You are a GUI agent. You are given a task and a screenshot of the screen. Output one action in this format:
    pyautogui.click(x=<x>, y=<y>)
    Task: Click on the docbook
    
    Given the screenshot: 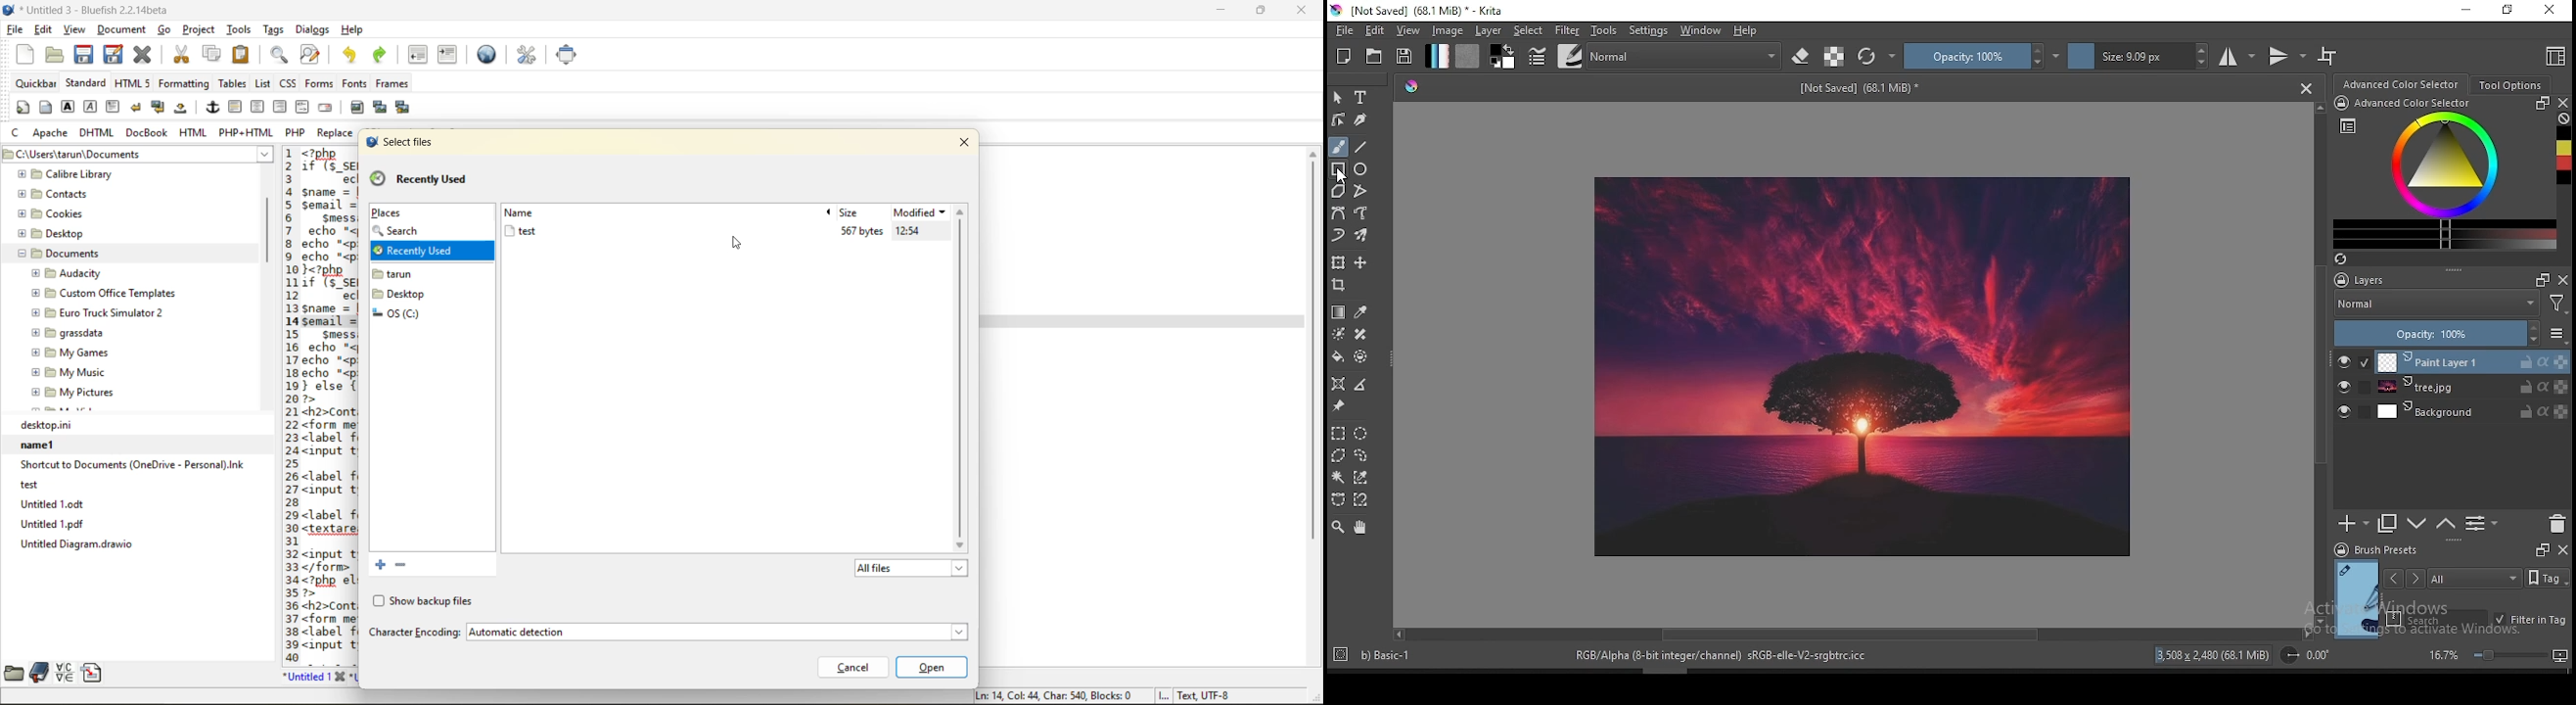 What is the action you would take?
    pyautogui.click(x=148, y=134)
    